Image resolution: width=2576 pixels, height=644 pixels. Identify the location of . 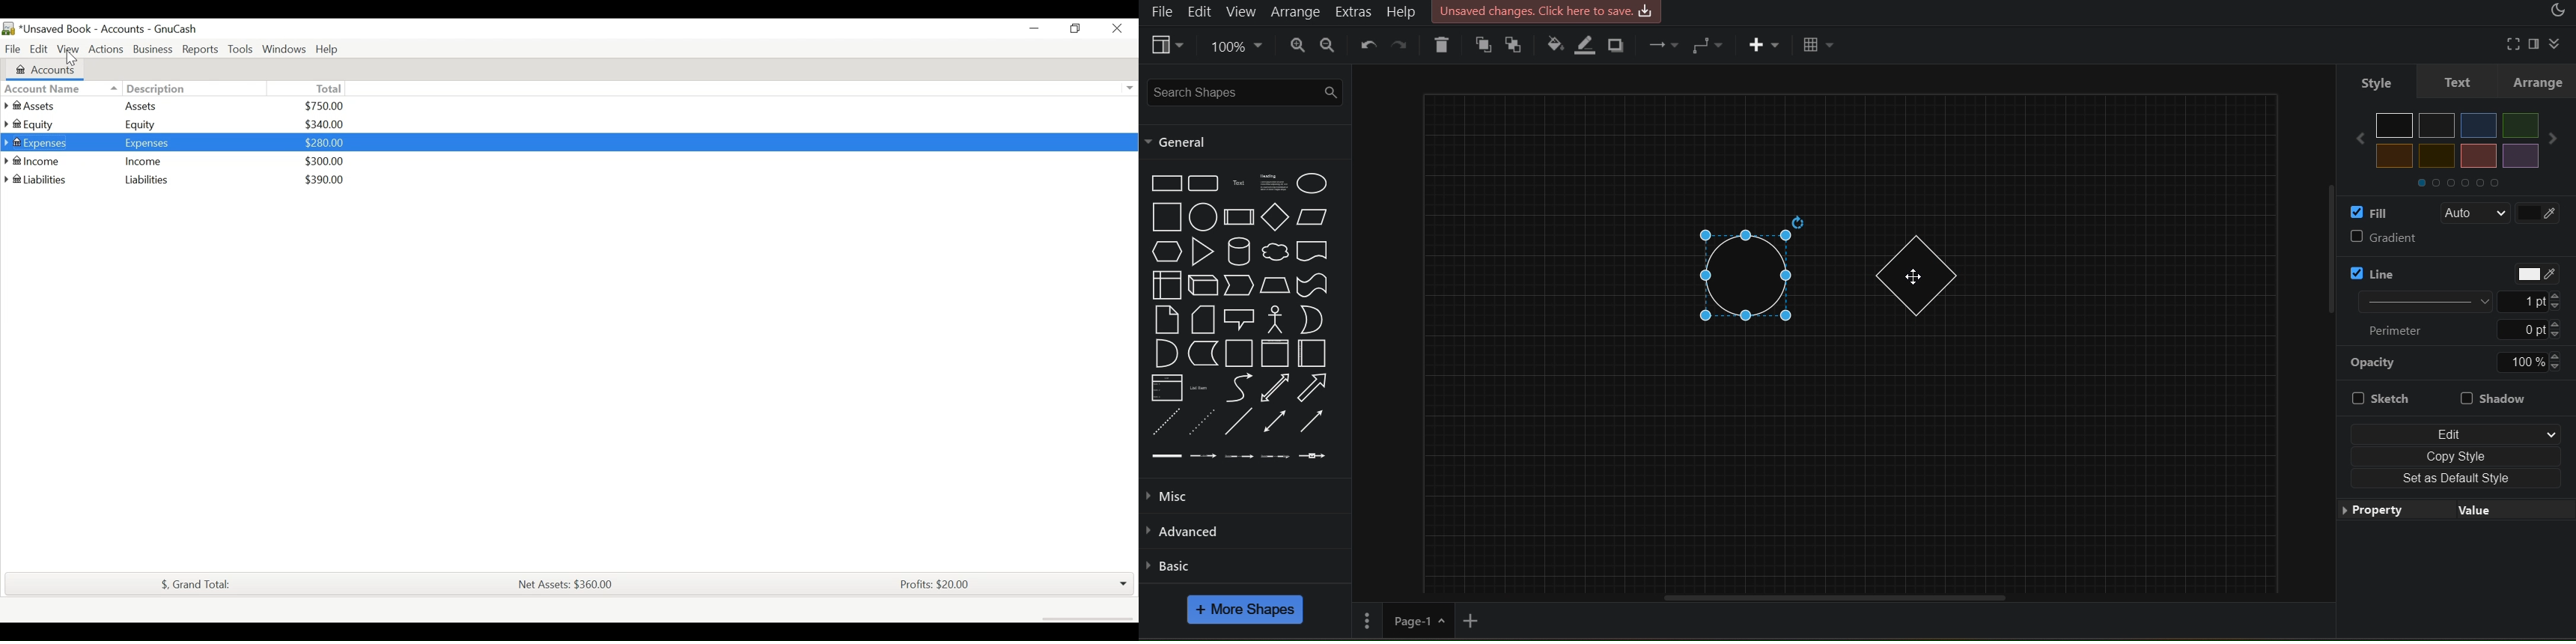
(2462, 182).